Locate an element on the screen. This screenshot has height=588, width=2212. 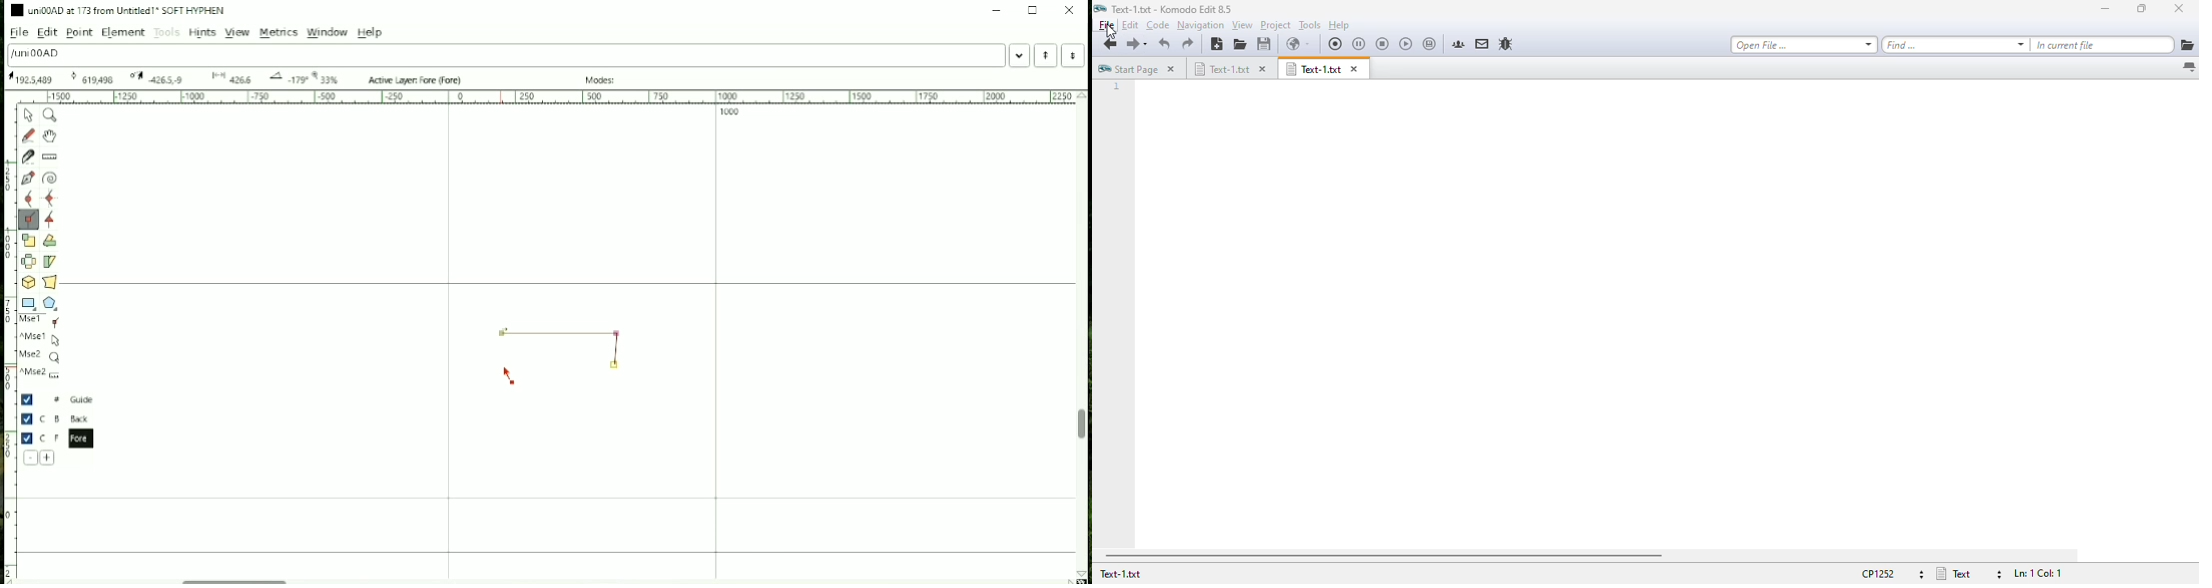
173 Oxad U+00AD "uni00AD" SOFT HYPHEN is located at coordinates (91, 79).